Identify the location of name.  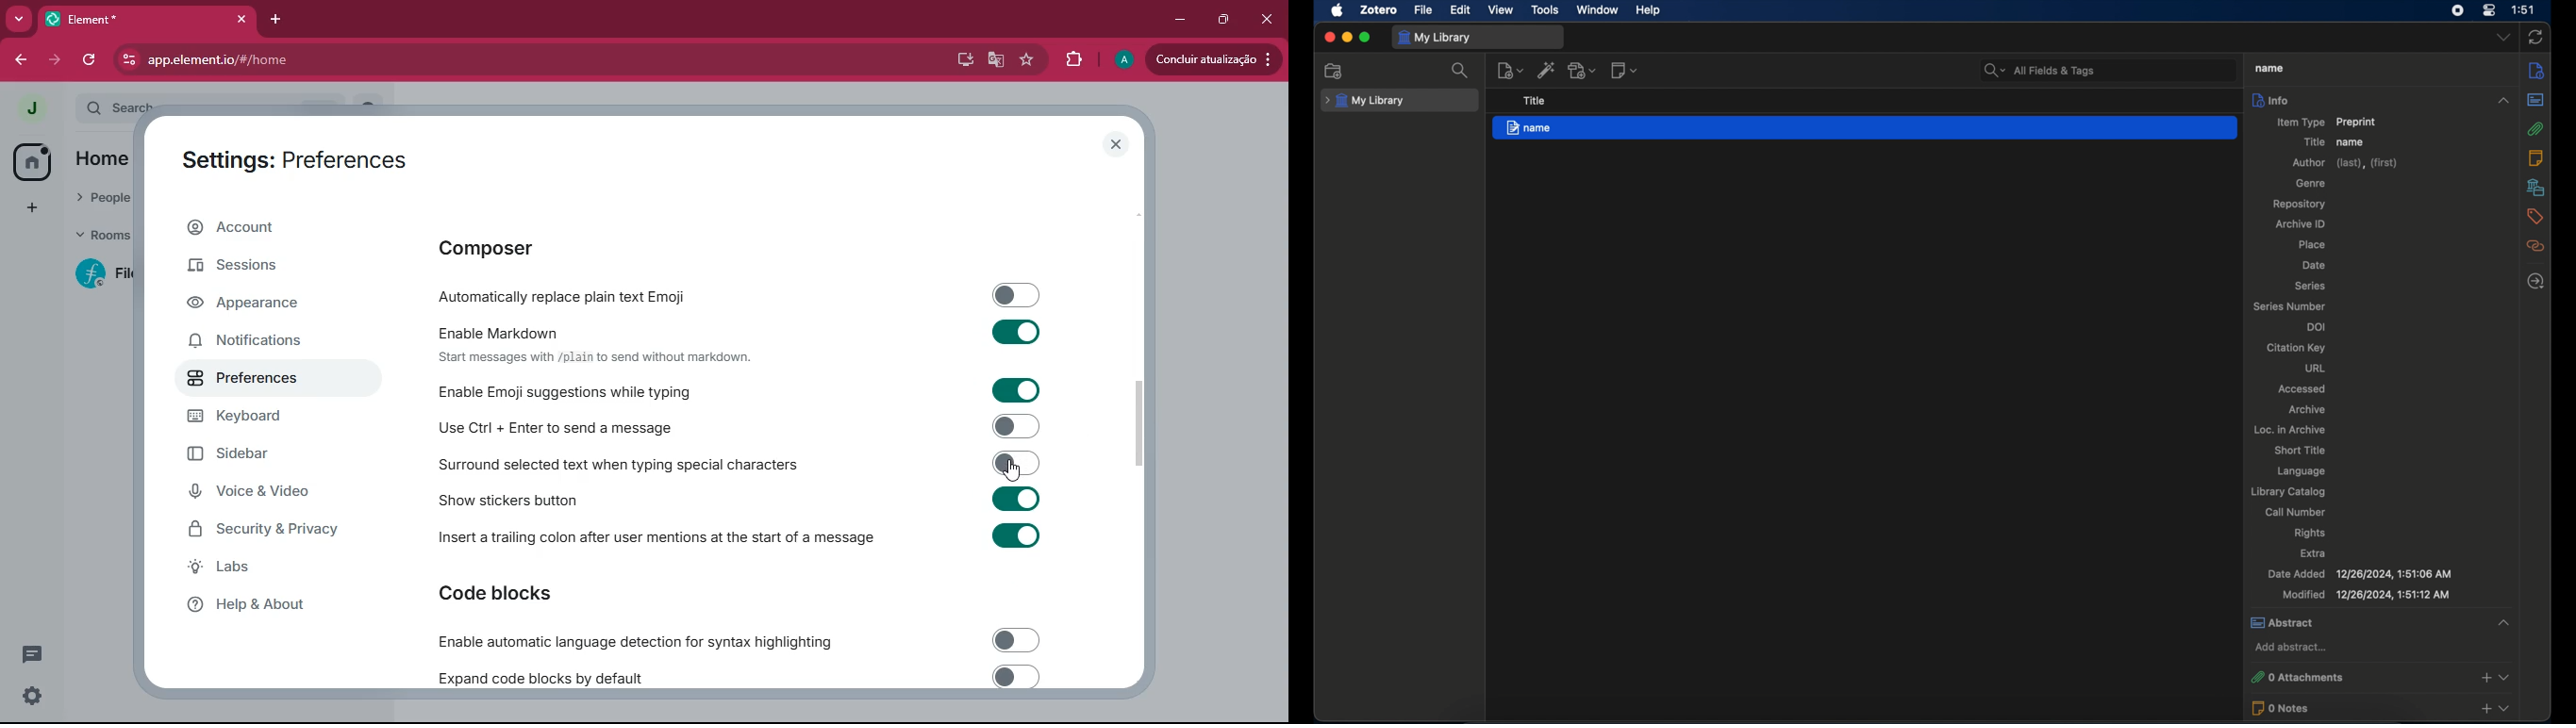
(2269, 69).